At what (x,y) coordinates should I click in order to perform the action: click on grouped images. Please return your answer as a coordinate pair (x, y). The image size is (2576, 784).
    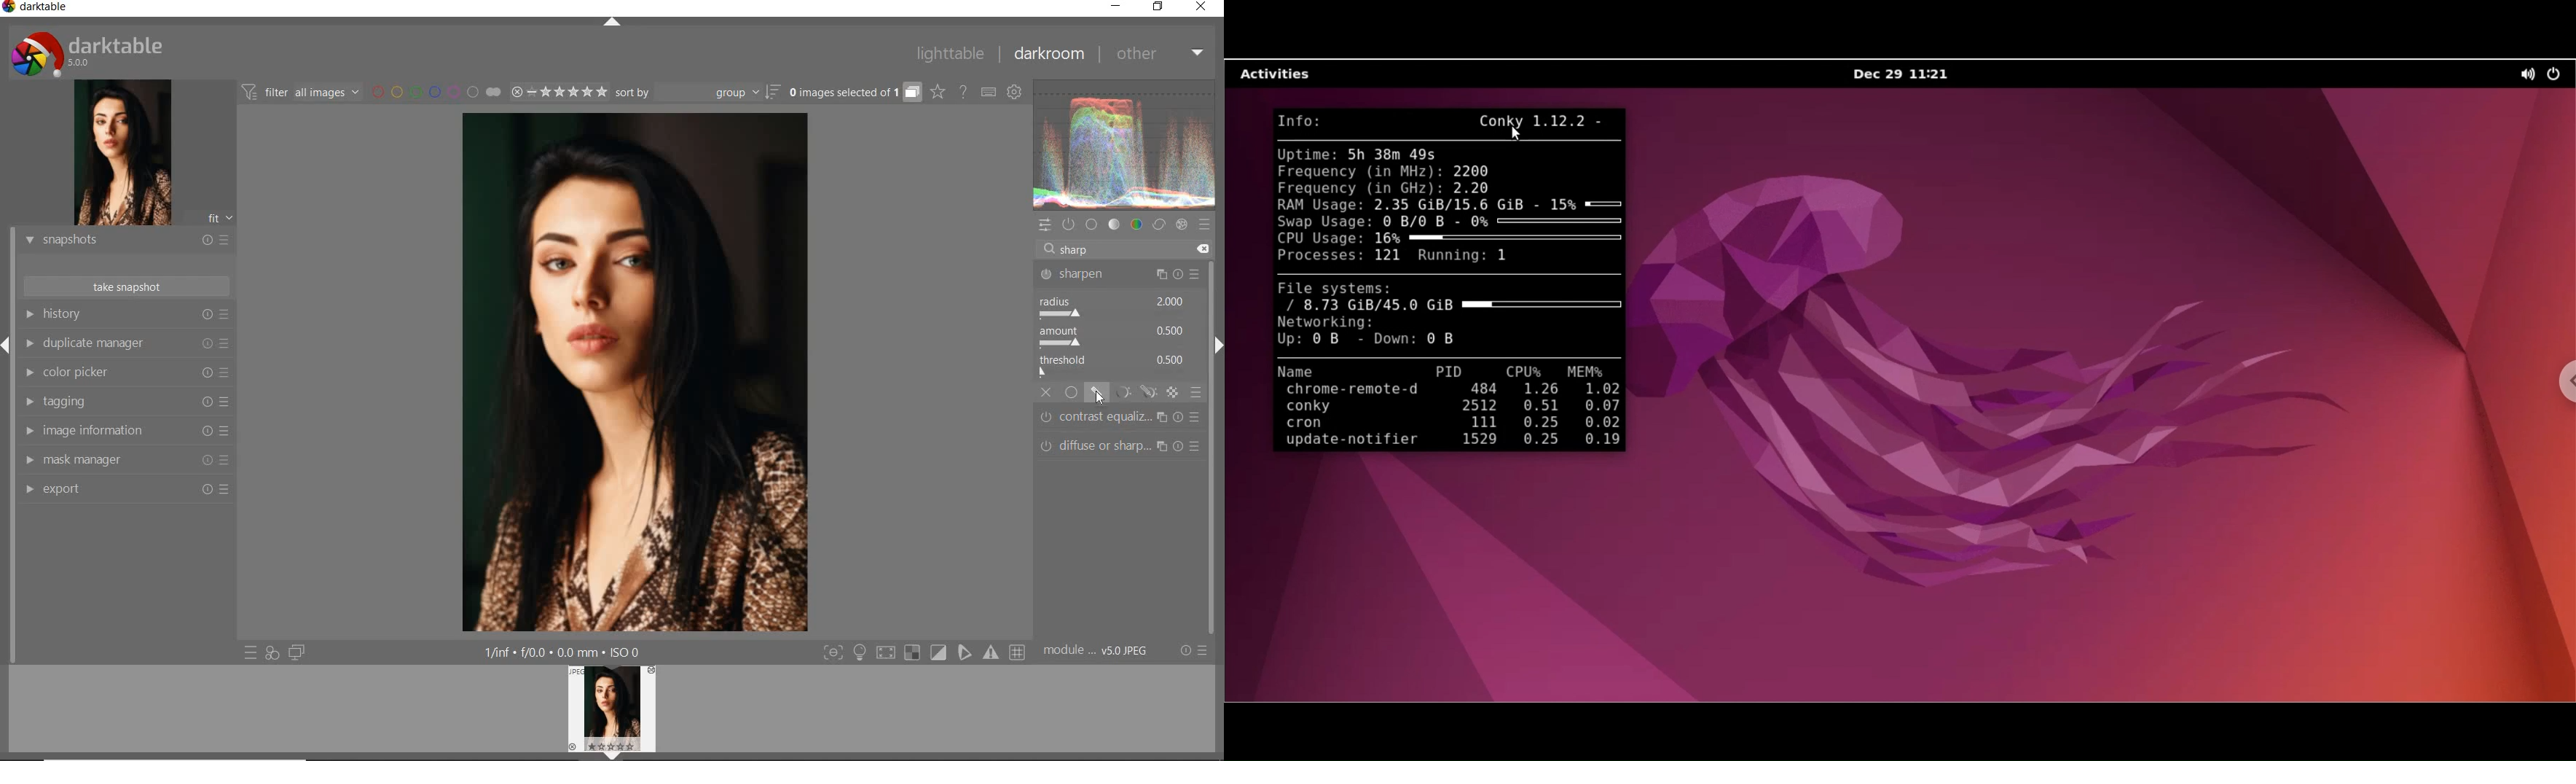
    Looking at the image, I should click on (855, 93).